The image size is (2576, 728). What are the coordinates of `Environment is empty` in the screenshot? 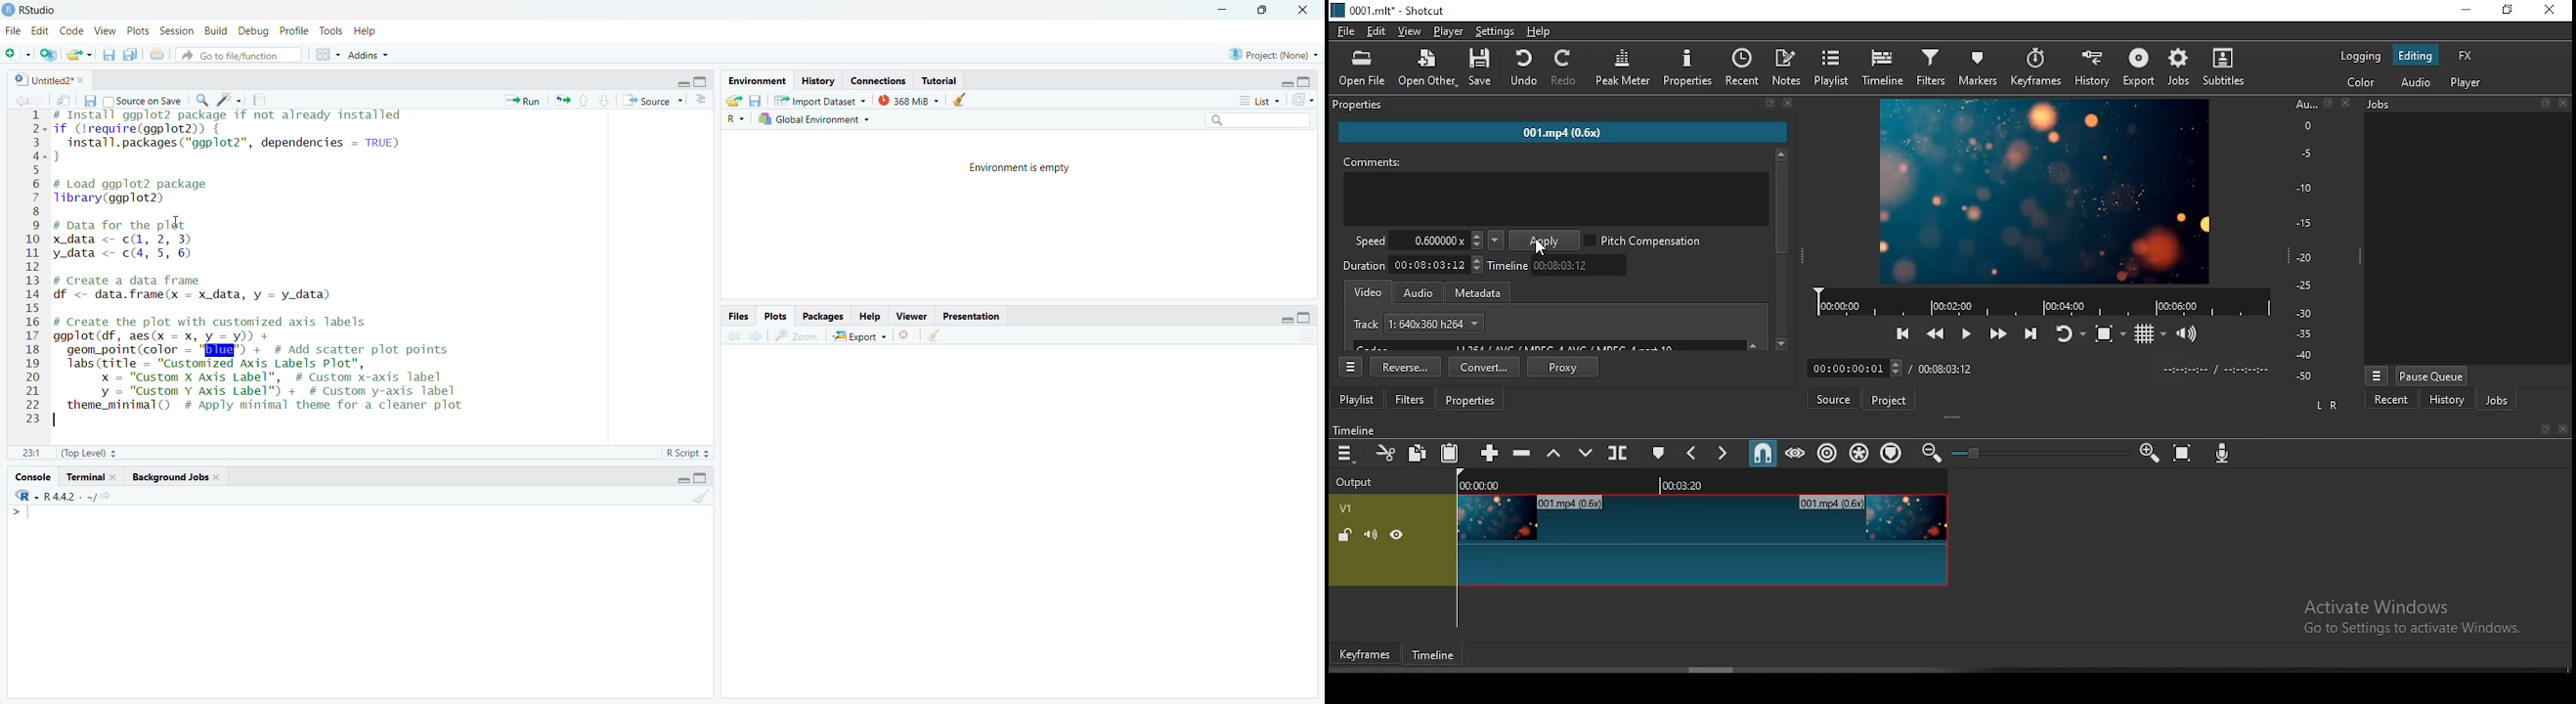 It's located at (1025, 168).